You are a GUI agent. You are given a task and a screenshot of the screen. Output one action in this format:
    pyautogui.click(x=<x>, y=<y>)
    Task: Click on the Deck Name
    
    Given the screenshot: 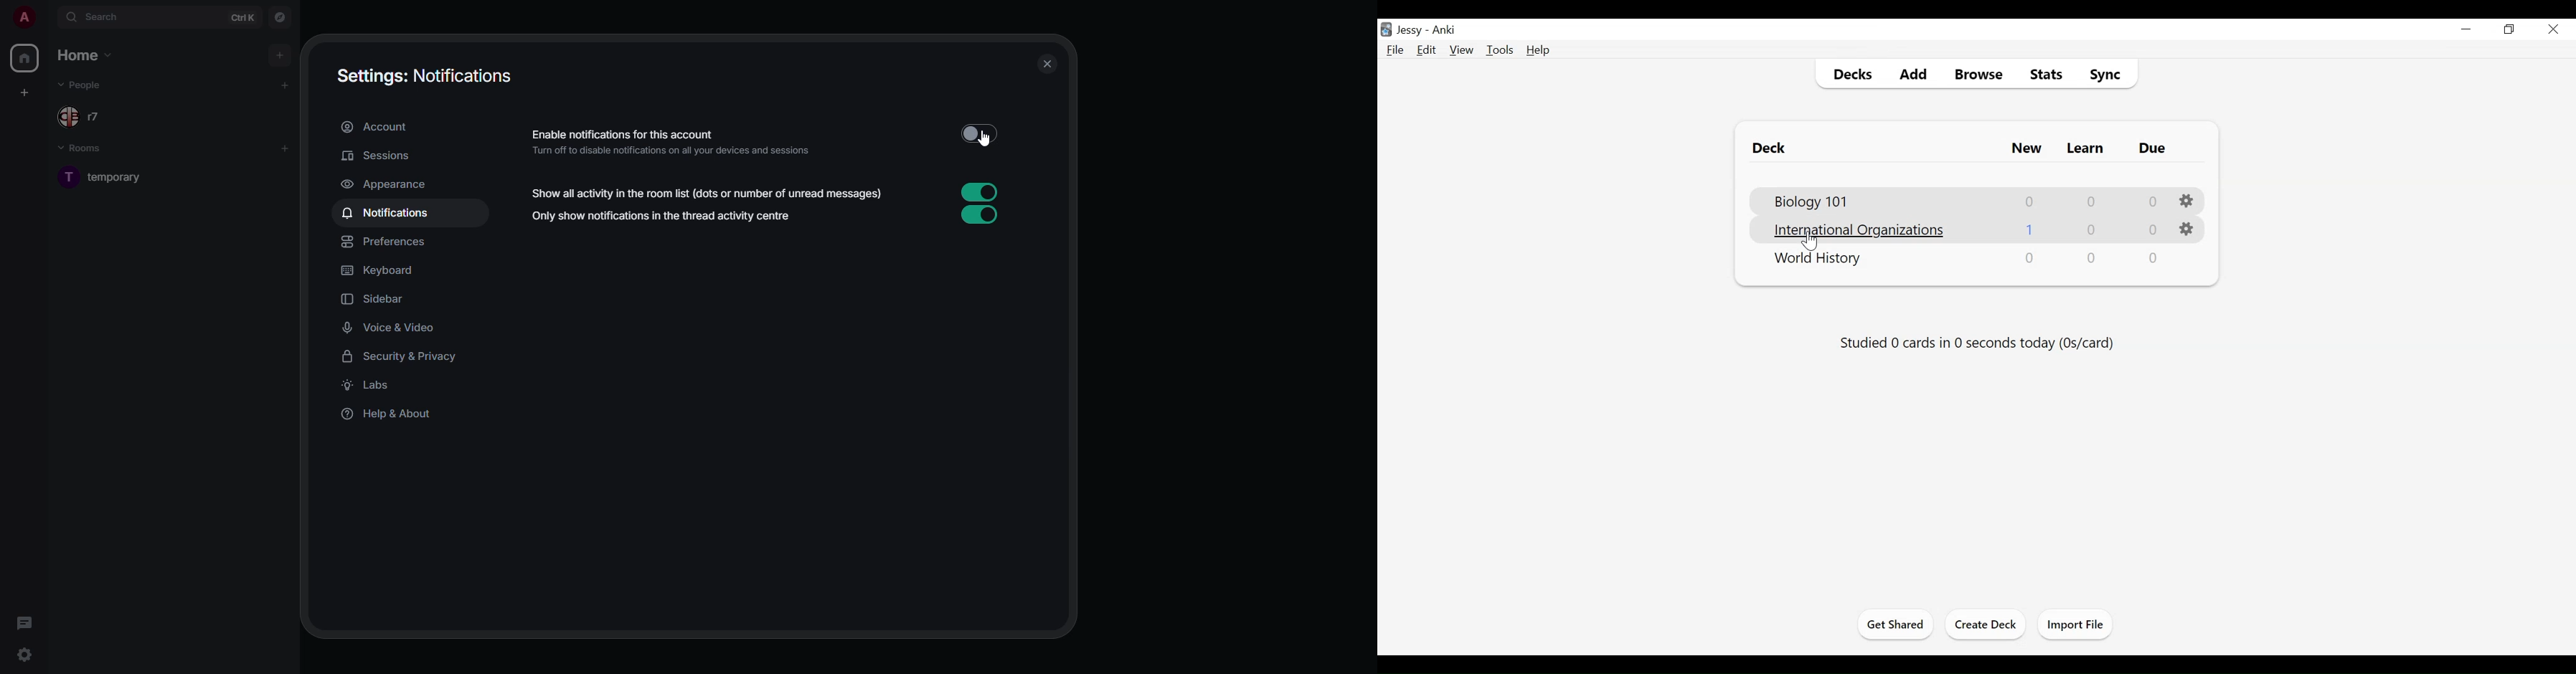 What is the action you would take?
    pyautogui.click(x=1854, y=232)
    